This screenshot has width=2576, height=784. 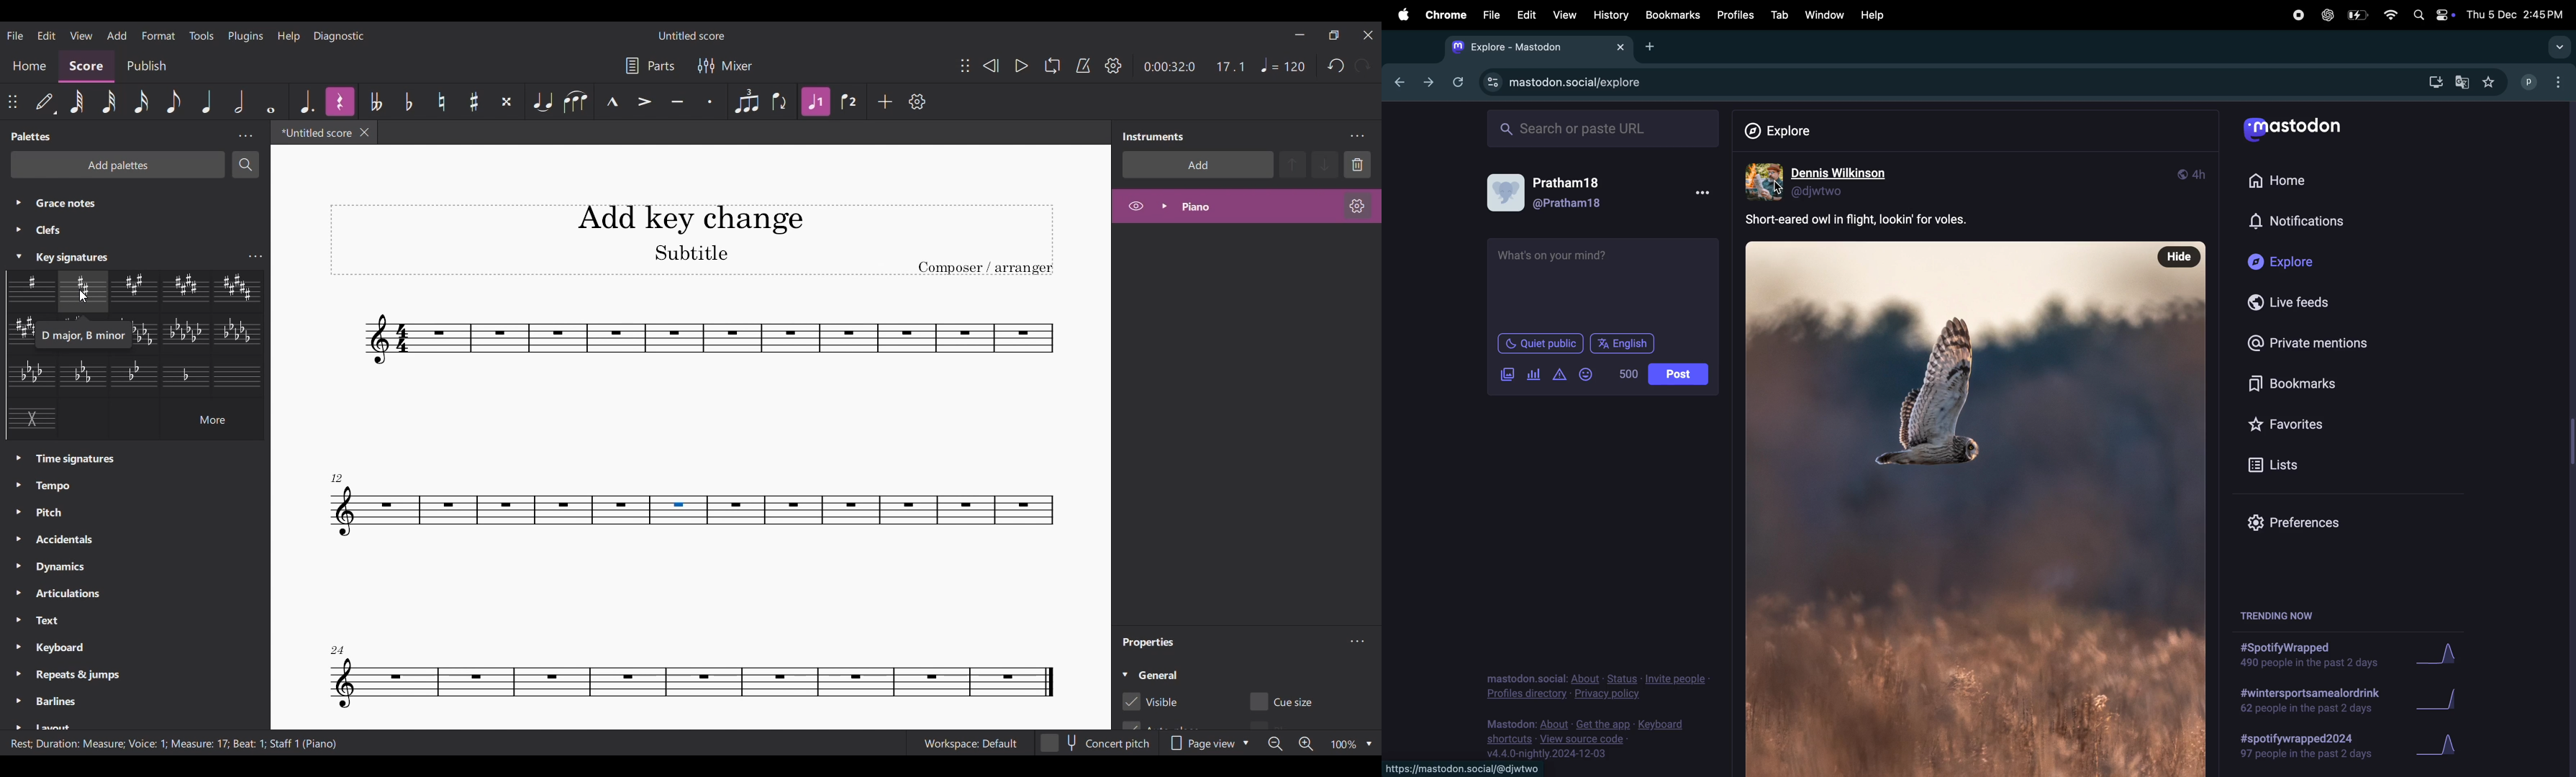 What do you see at coordinates (2495, 82) in the screenshot?
I see `favourites` at bounding box center [2495, 82].